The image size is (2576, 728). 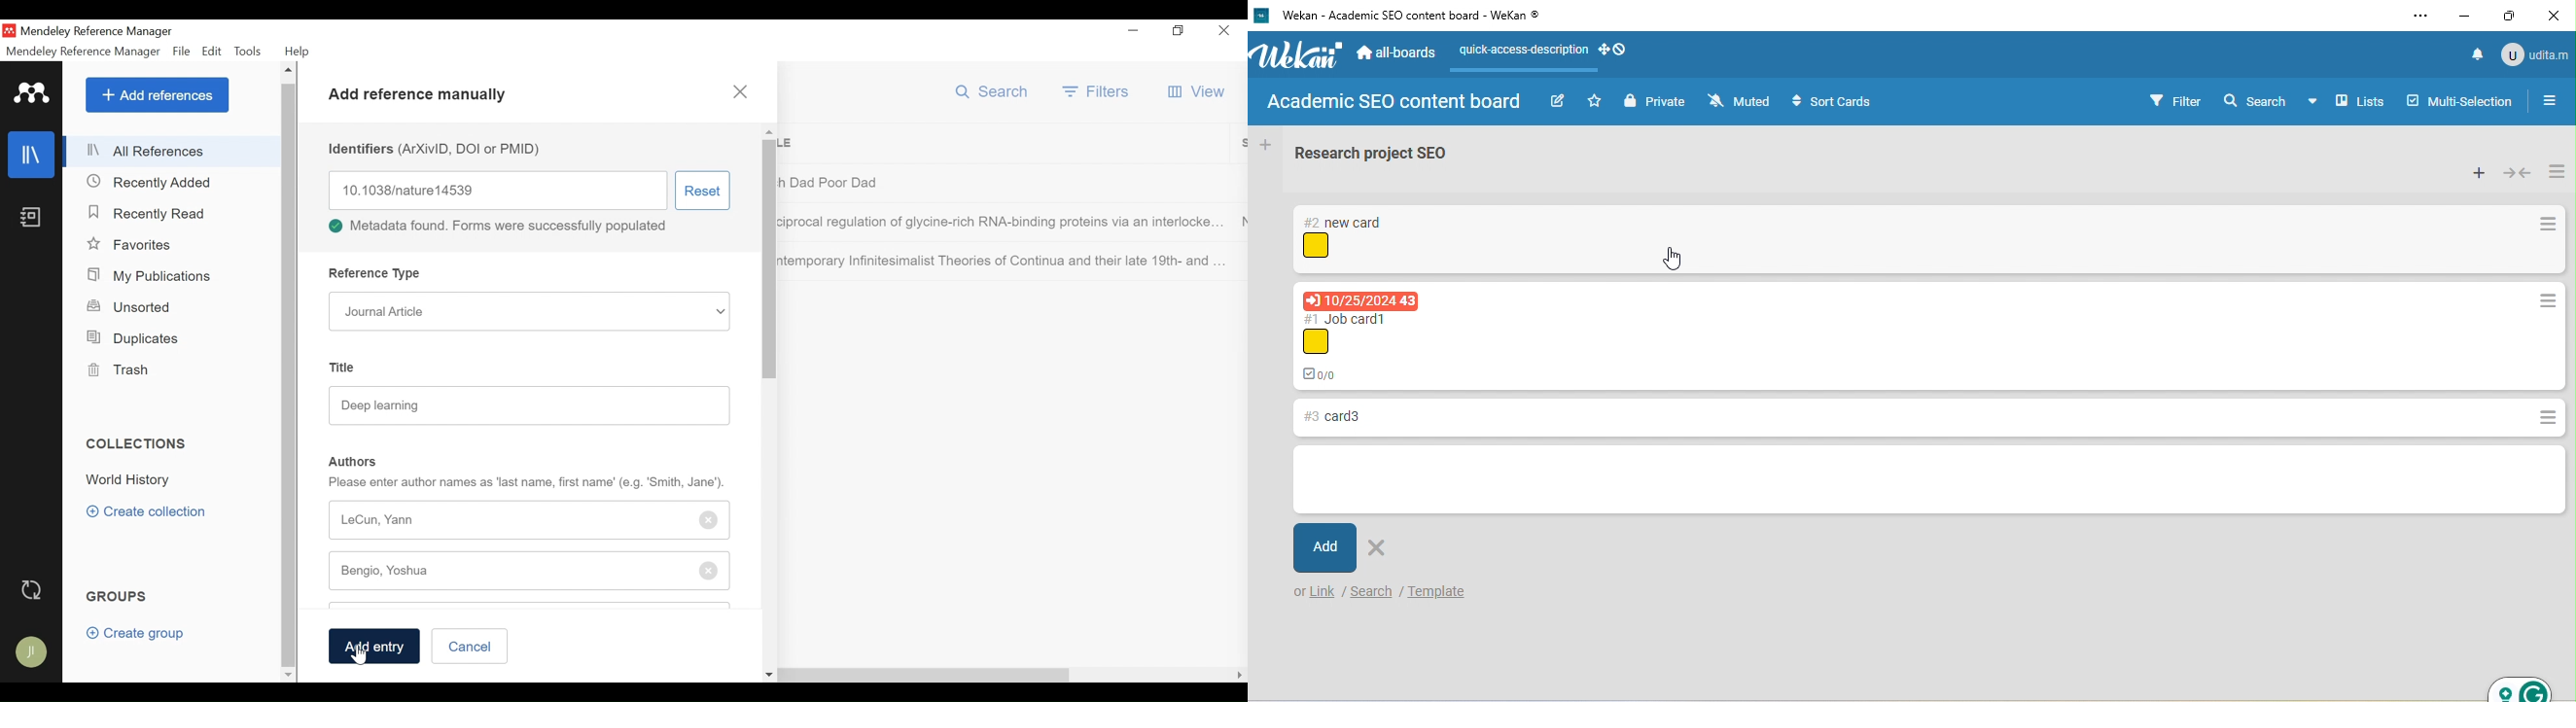 I want to click on add card to top of list, so click(x=2478, y=173).